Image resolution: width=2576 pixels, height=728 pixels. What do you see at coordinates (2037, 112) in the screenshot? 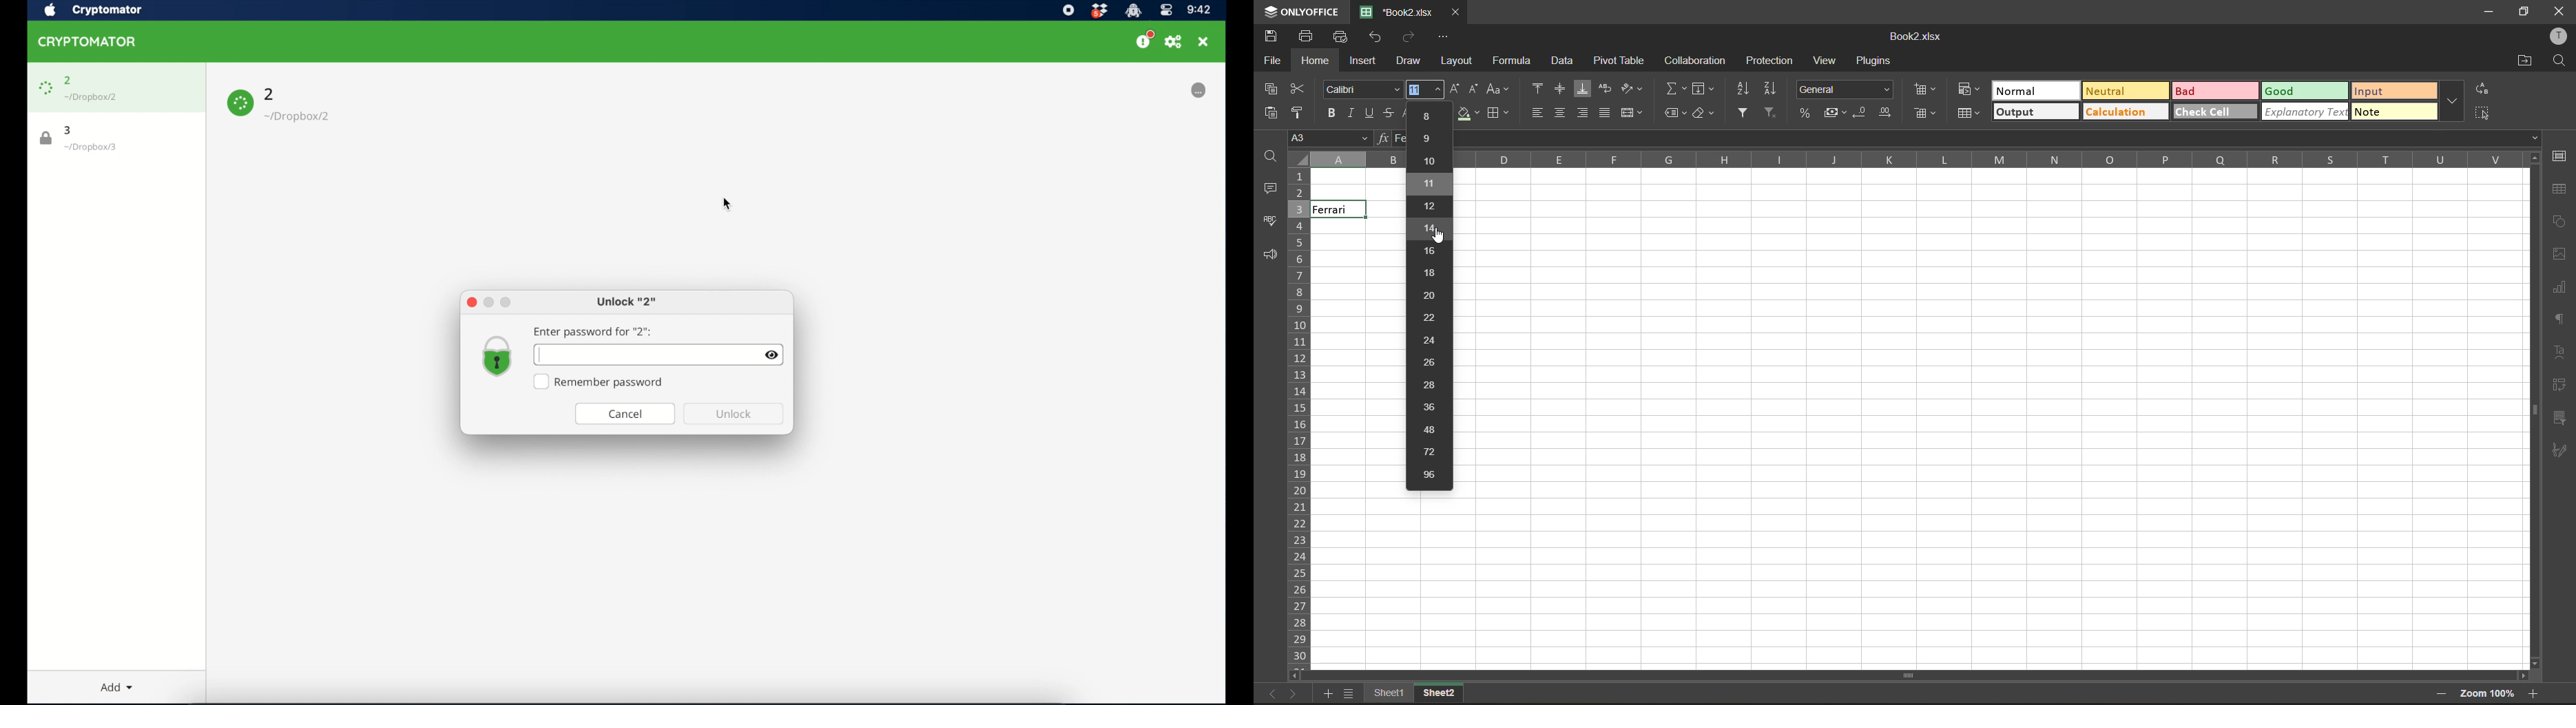
I see `output` at bounding box center [2037, 112].